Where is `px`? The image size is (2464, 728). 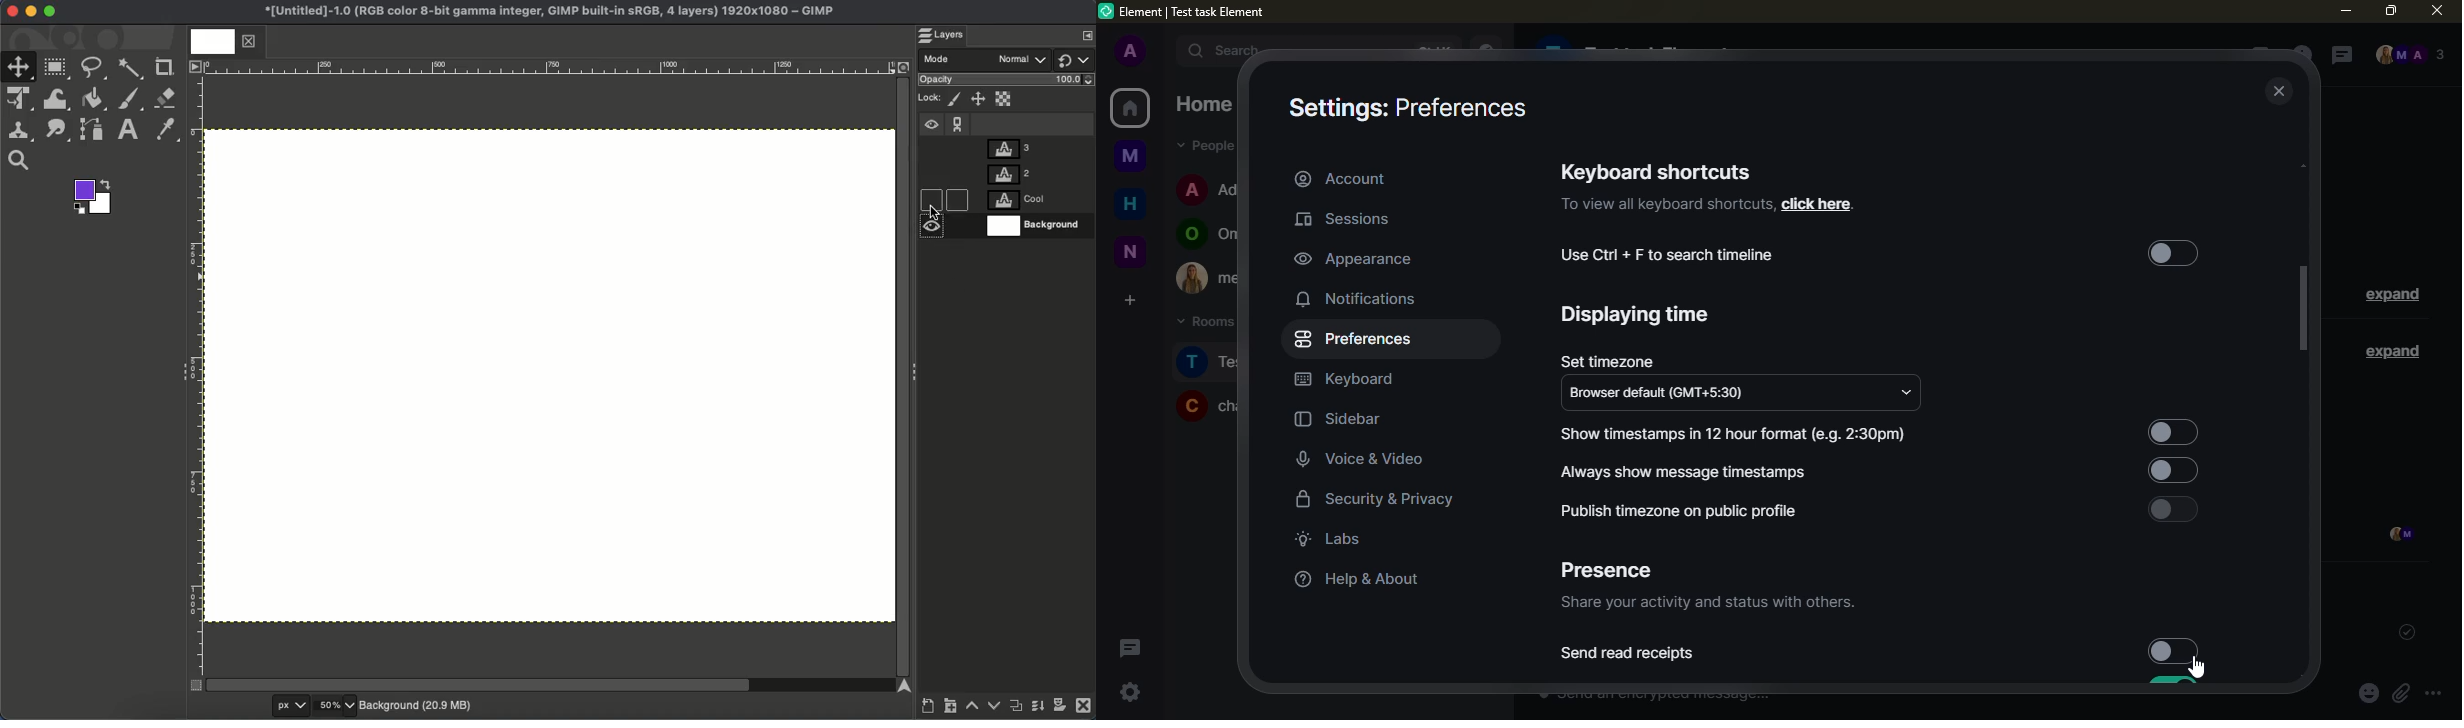 px is located at coordinates (277, 705).